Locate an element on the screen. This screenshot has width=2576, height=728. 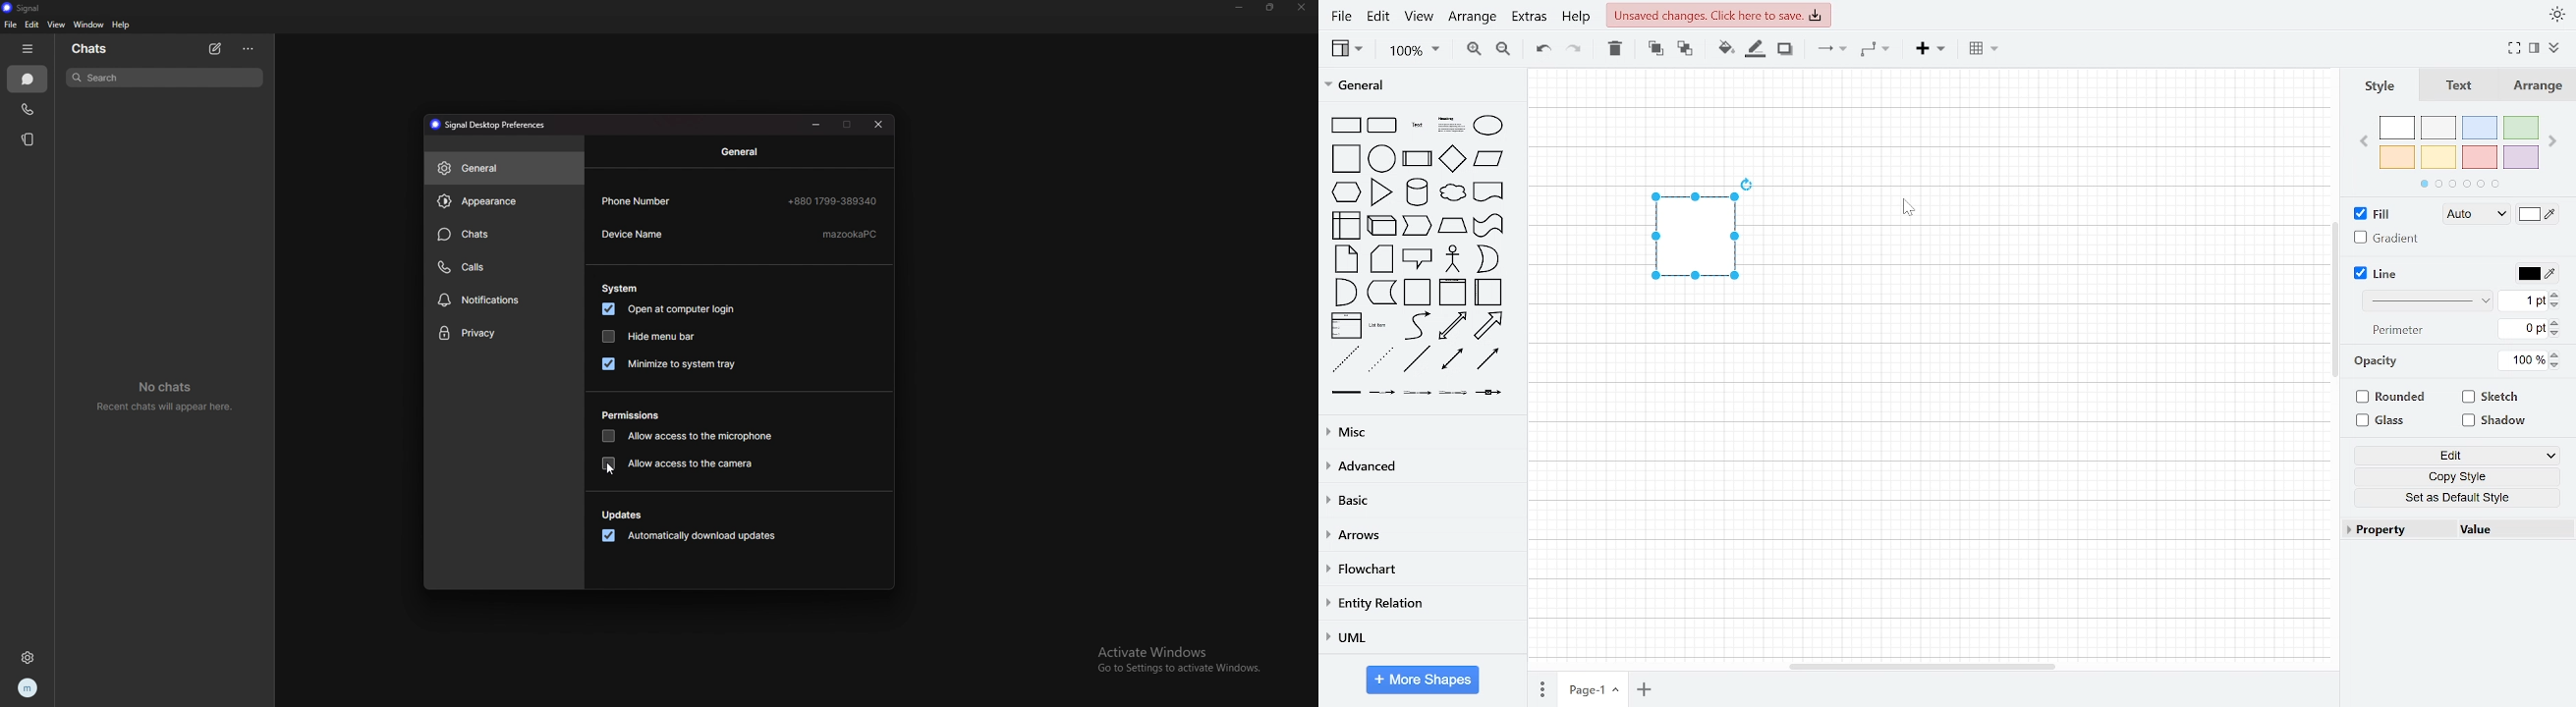
zoom is located at coordinates (1416, 51).